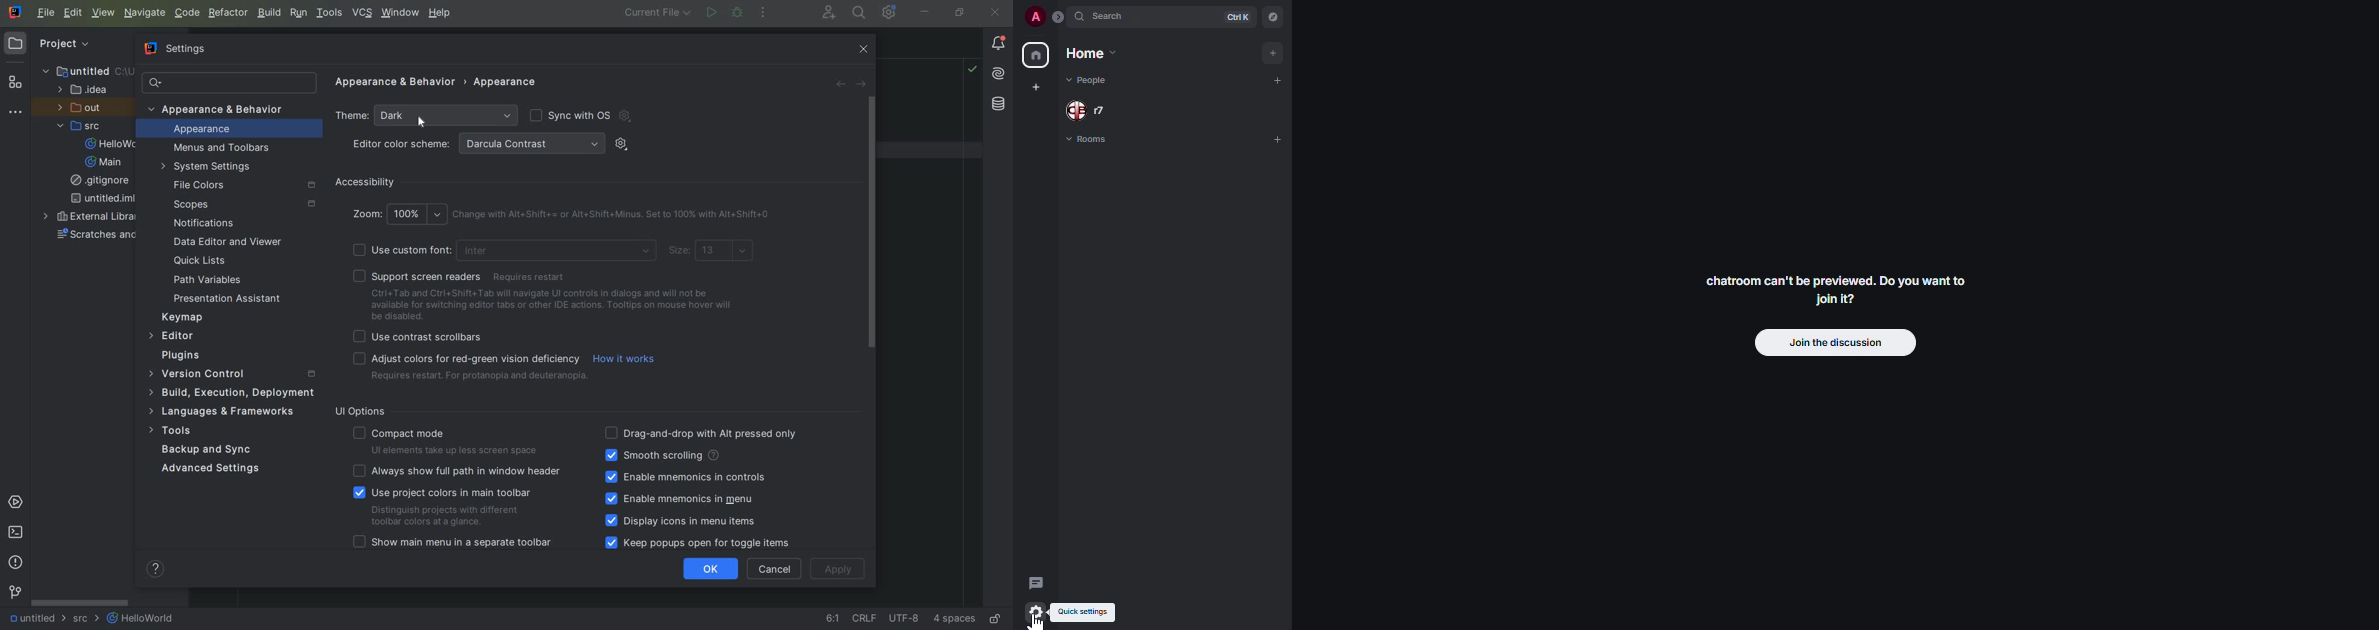  Describe the element at coordinates (15, 82) in the screenshot. I see `STRUCTURE` at that location.